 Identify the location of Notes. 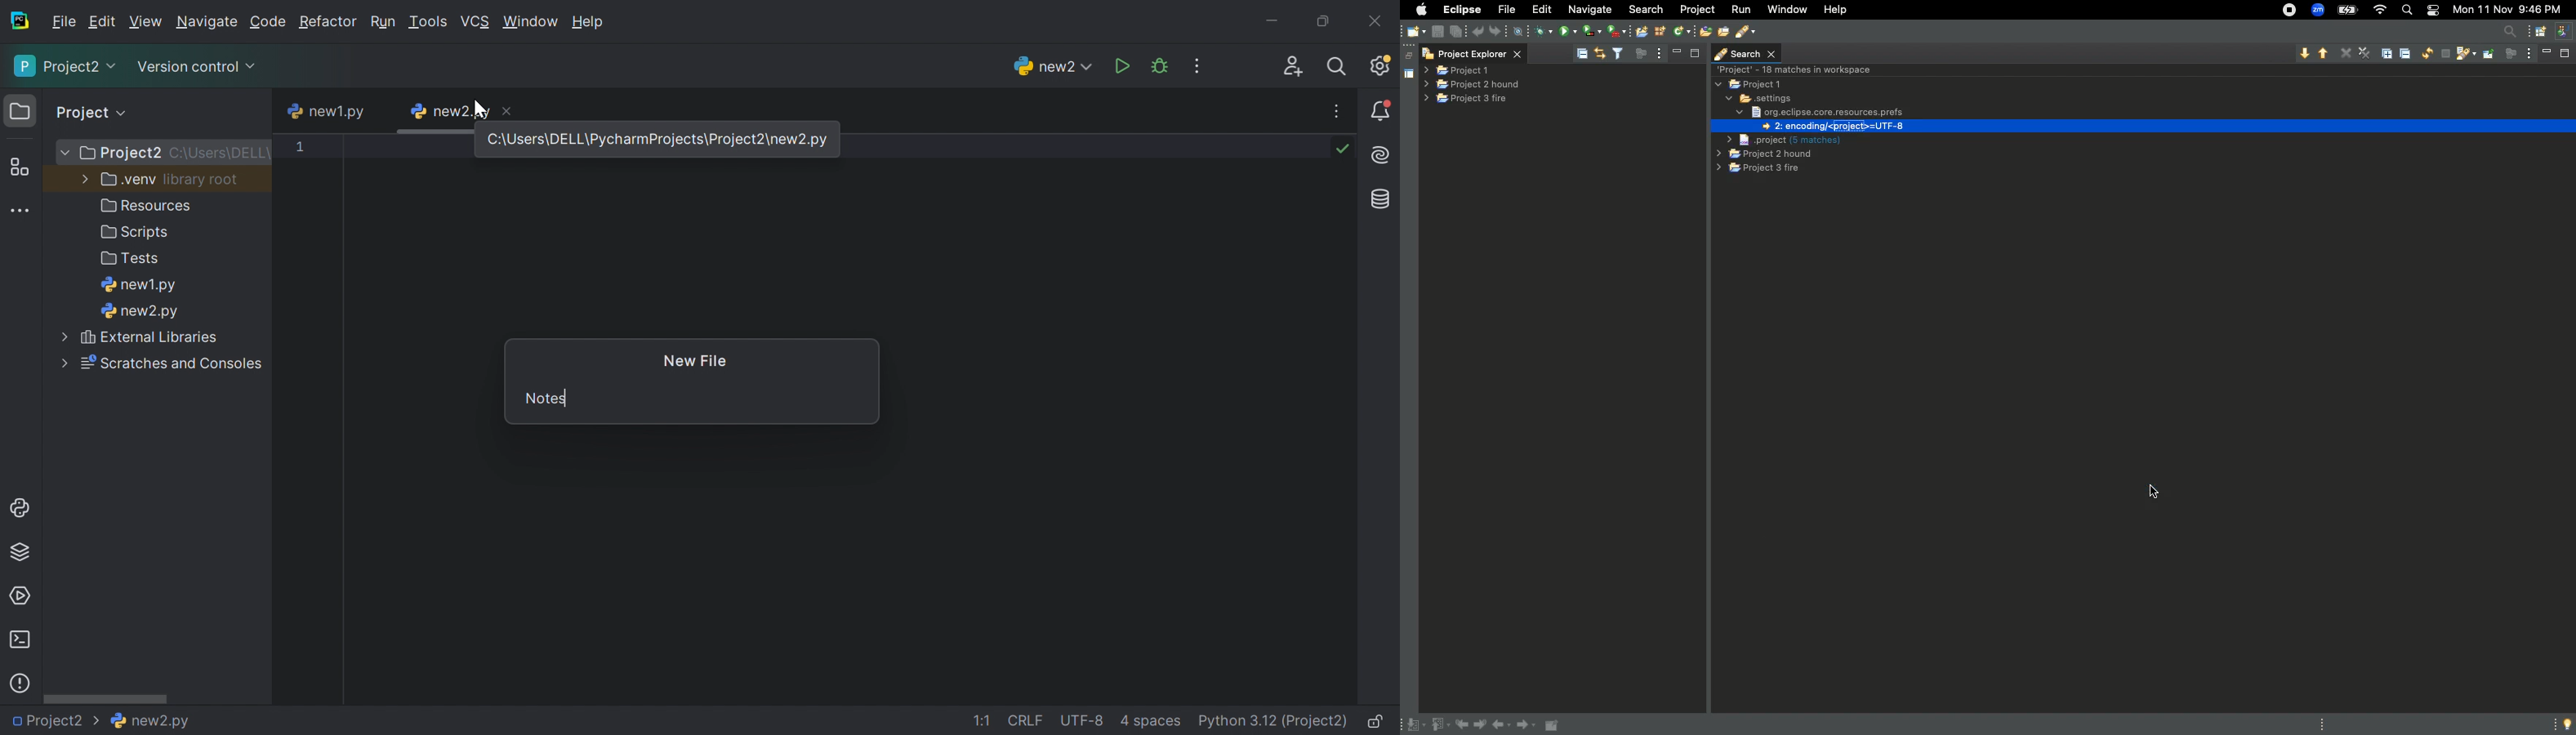
(547, 400).